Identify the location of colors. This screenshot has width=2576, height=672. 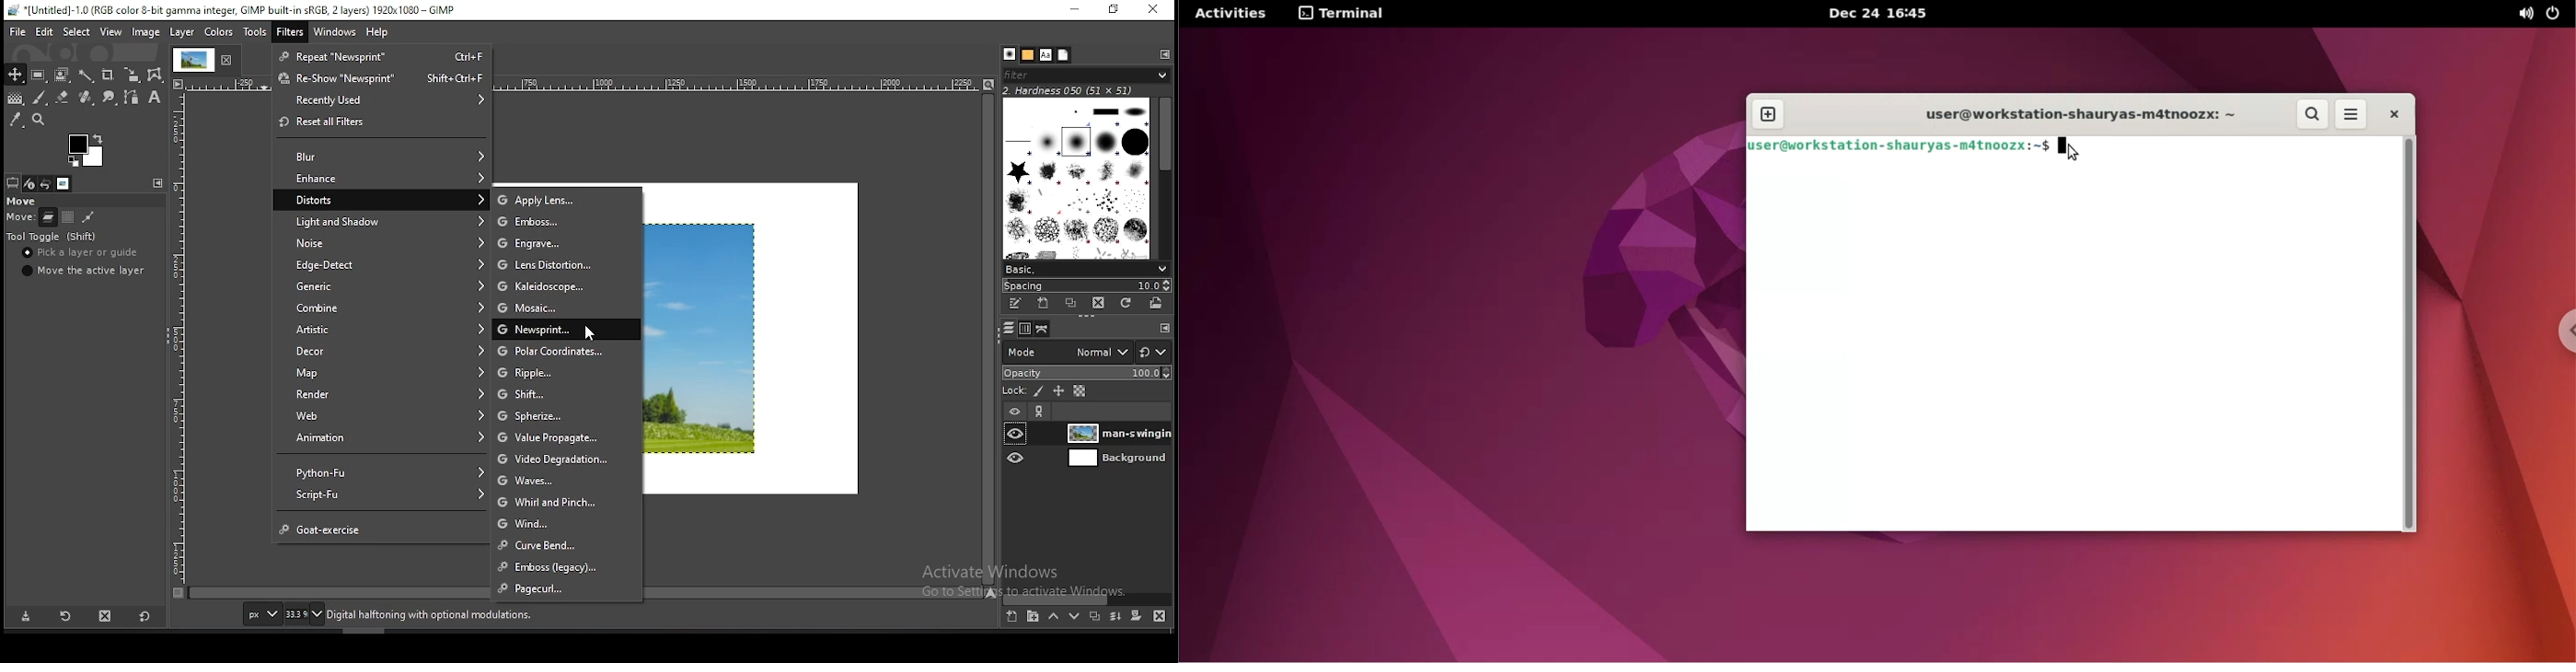
(86, 150).